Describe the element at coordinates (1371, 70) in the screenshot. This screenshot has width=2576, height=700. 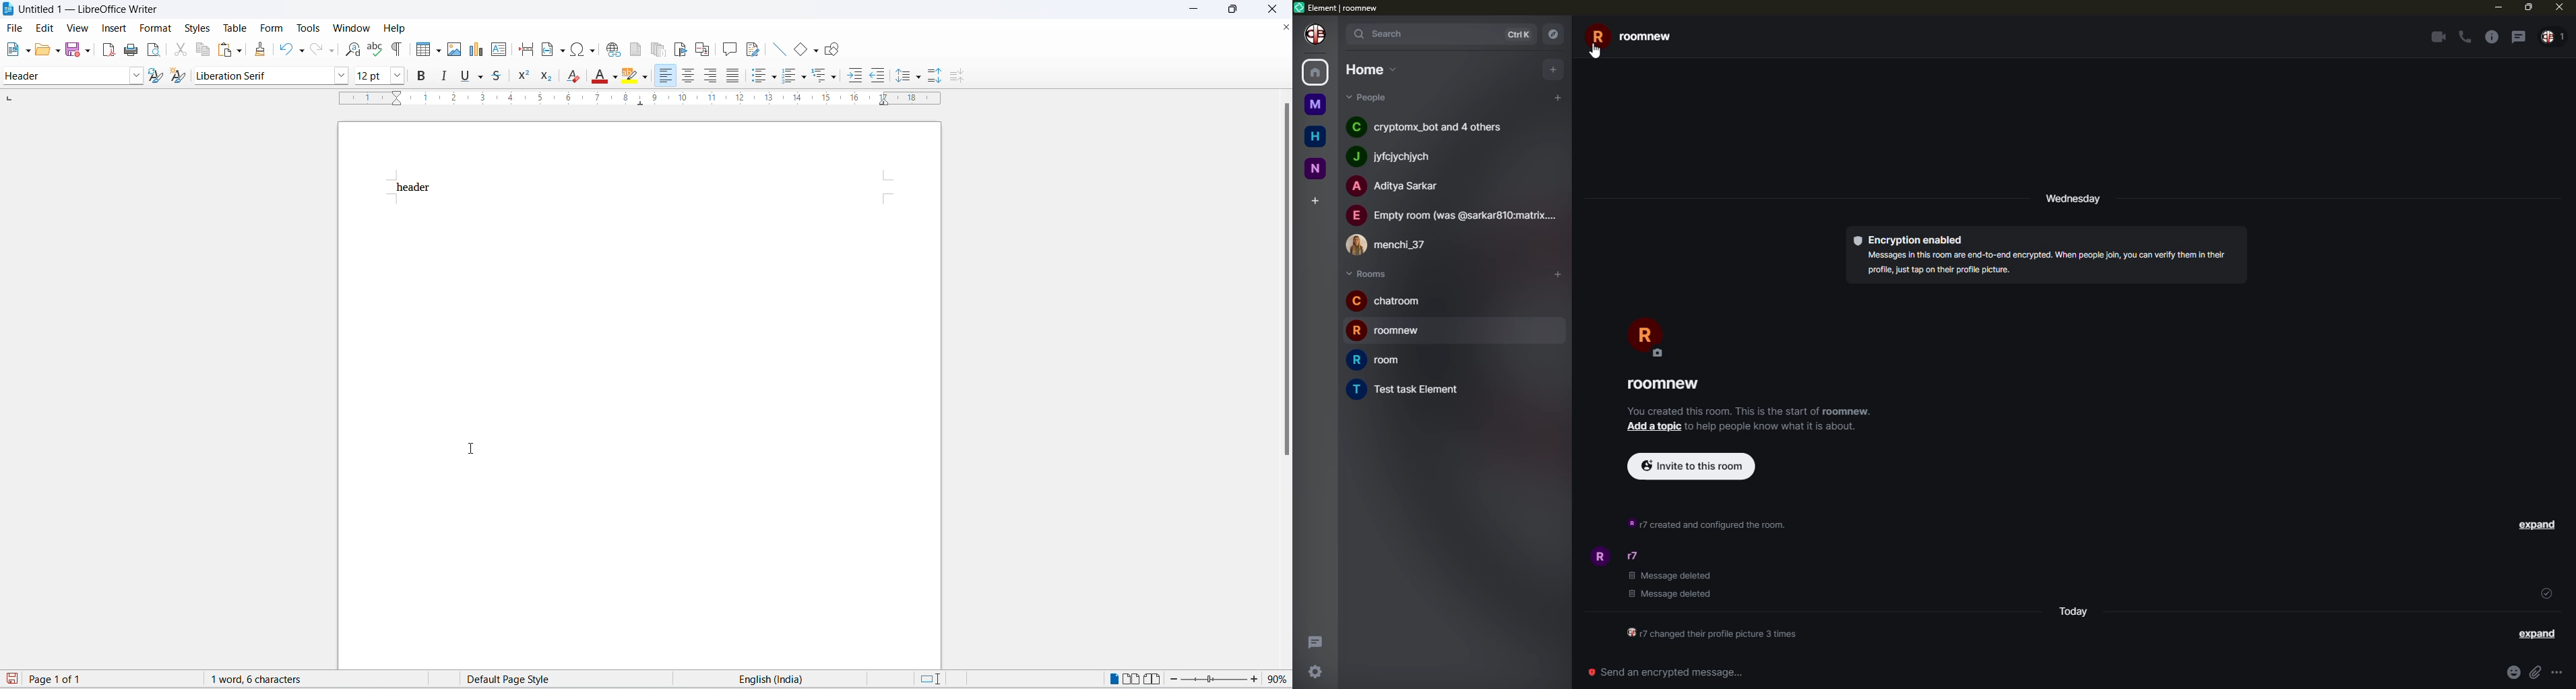
I see `home` at that location.